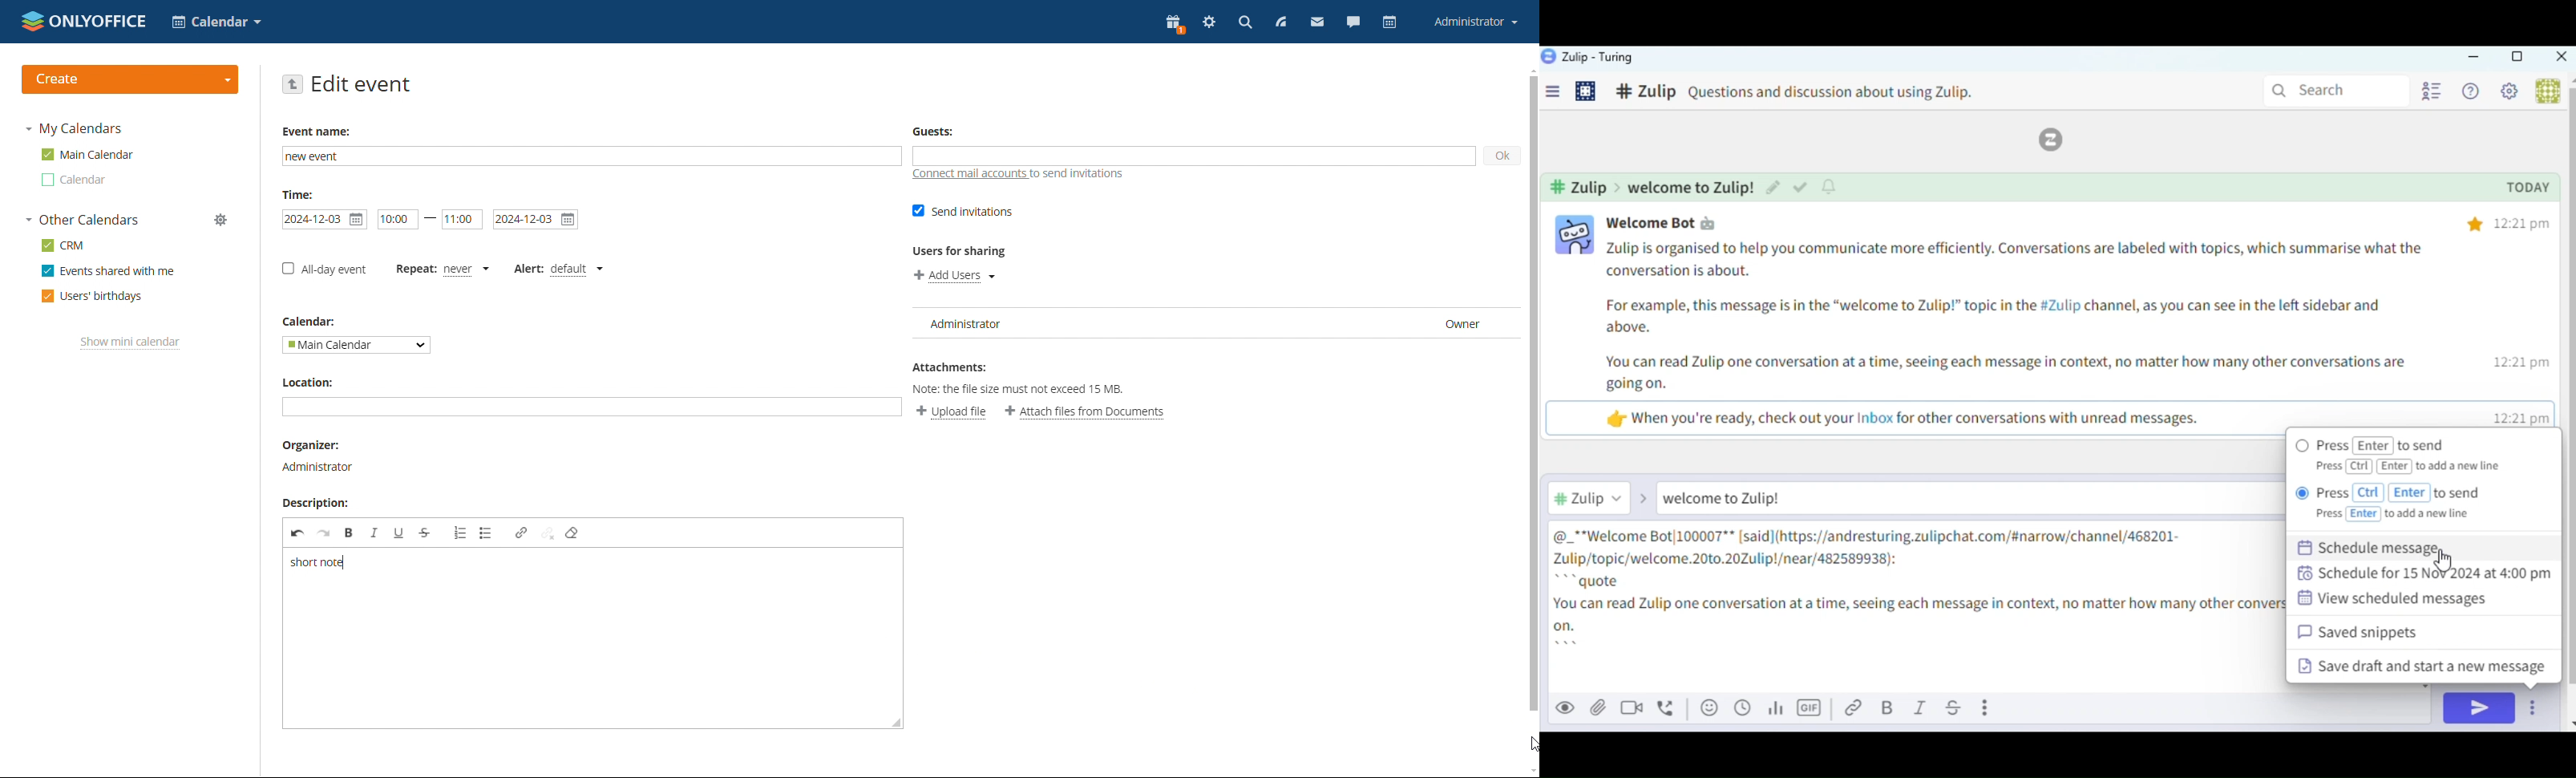  I want to click on vertical scroll bar, so click(2570, 387).